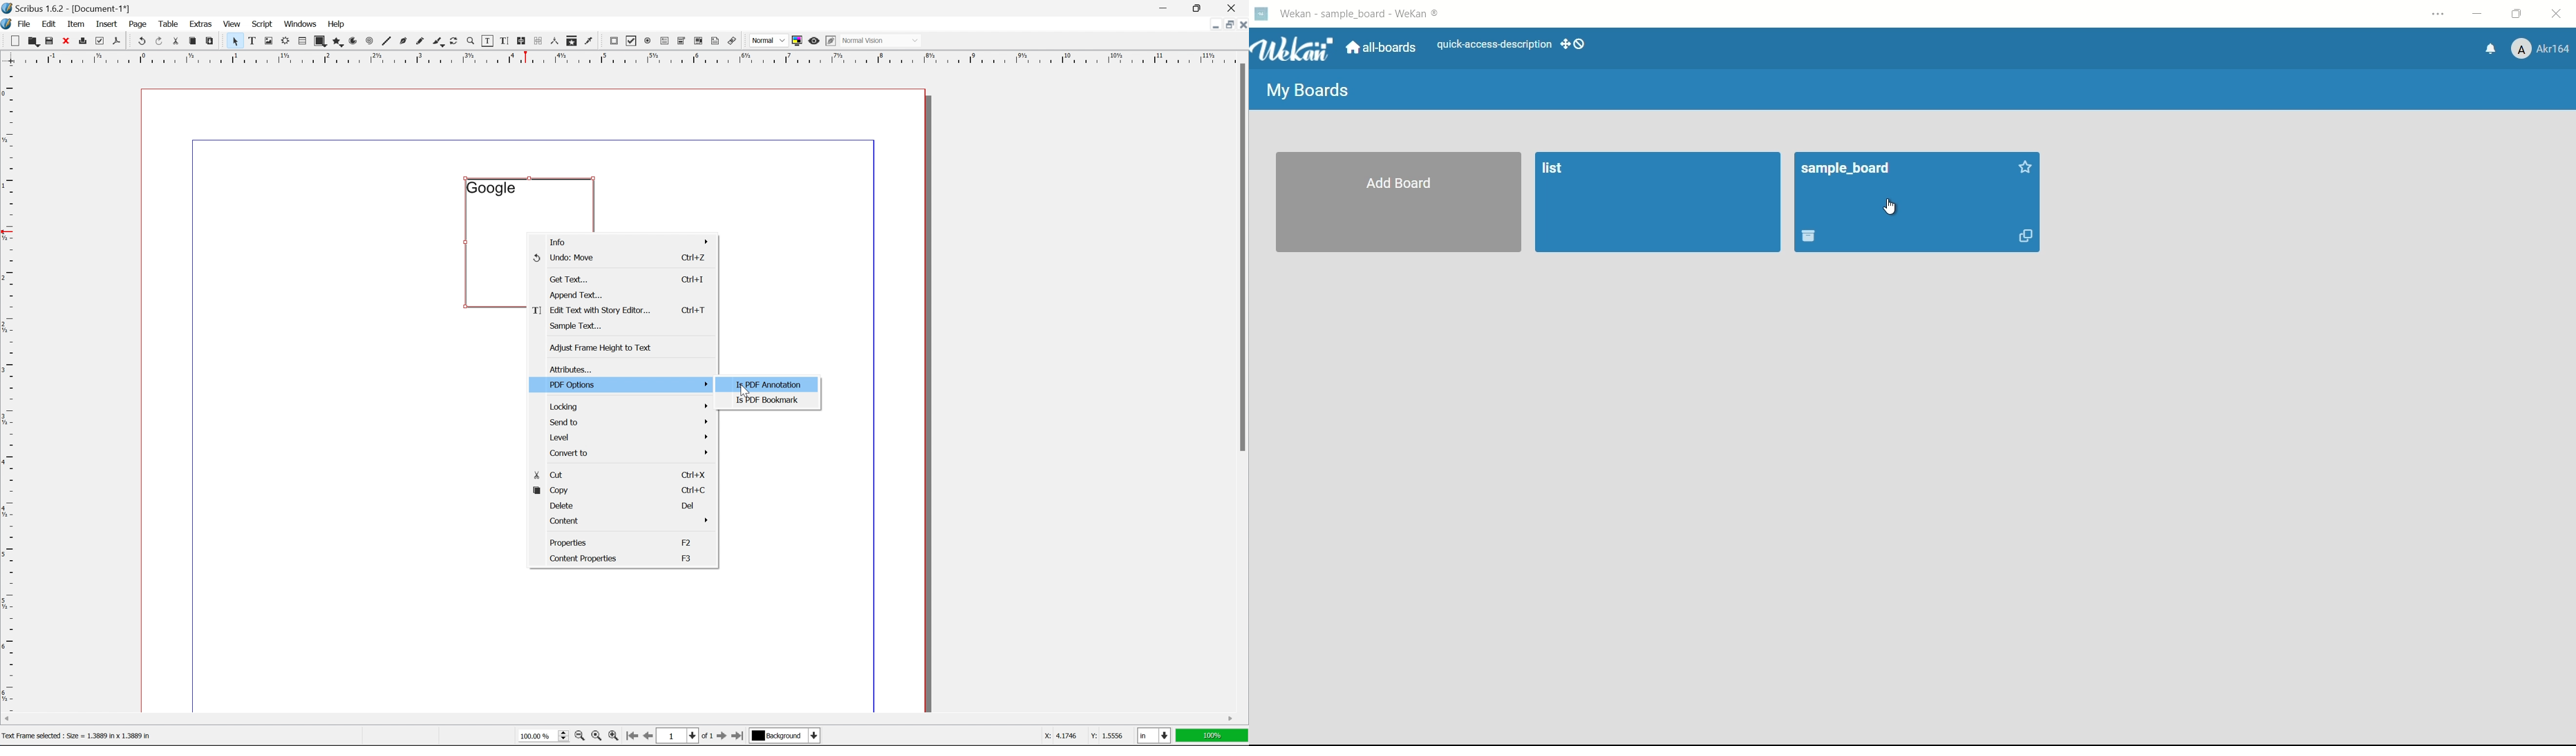 The width and height of the screenshot is (2576, 756). What do you see at coordinates (2491, 48) in the screenshot?
I see `notifications` at bounding box center [2491, 48].